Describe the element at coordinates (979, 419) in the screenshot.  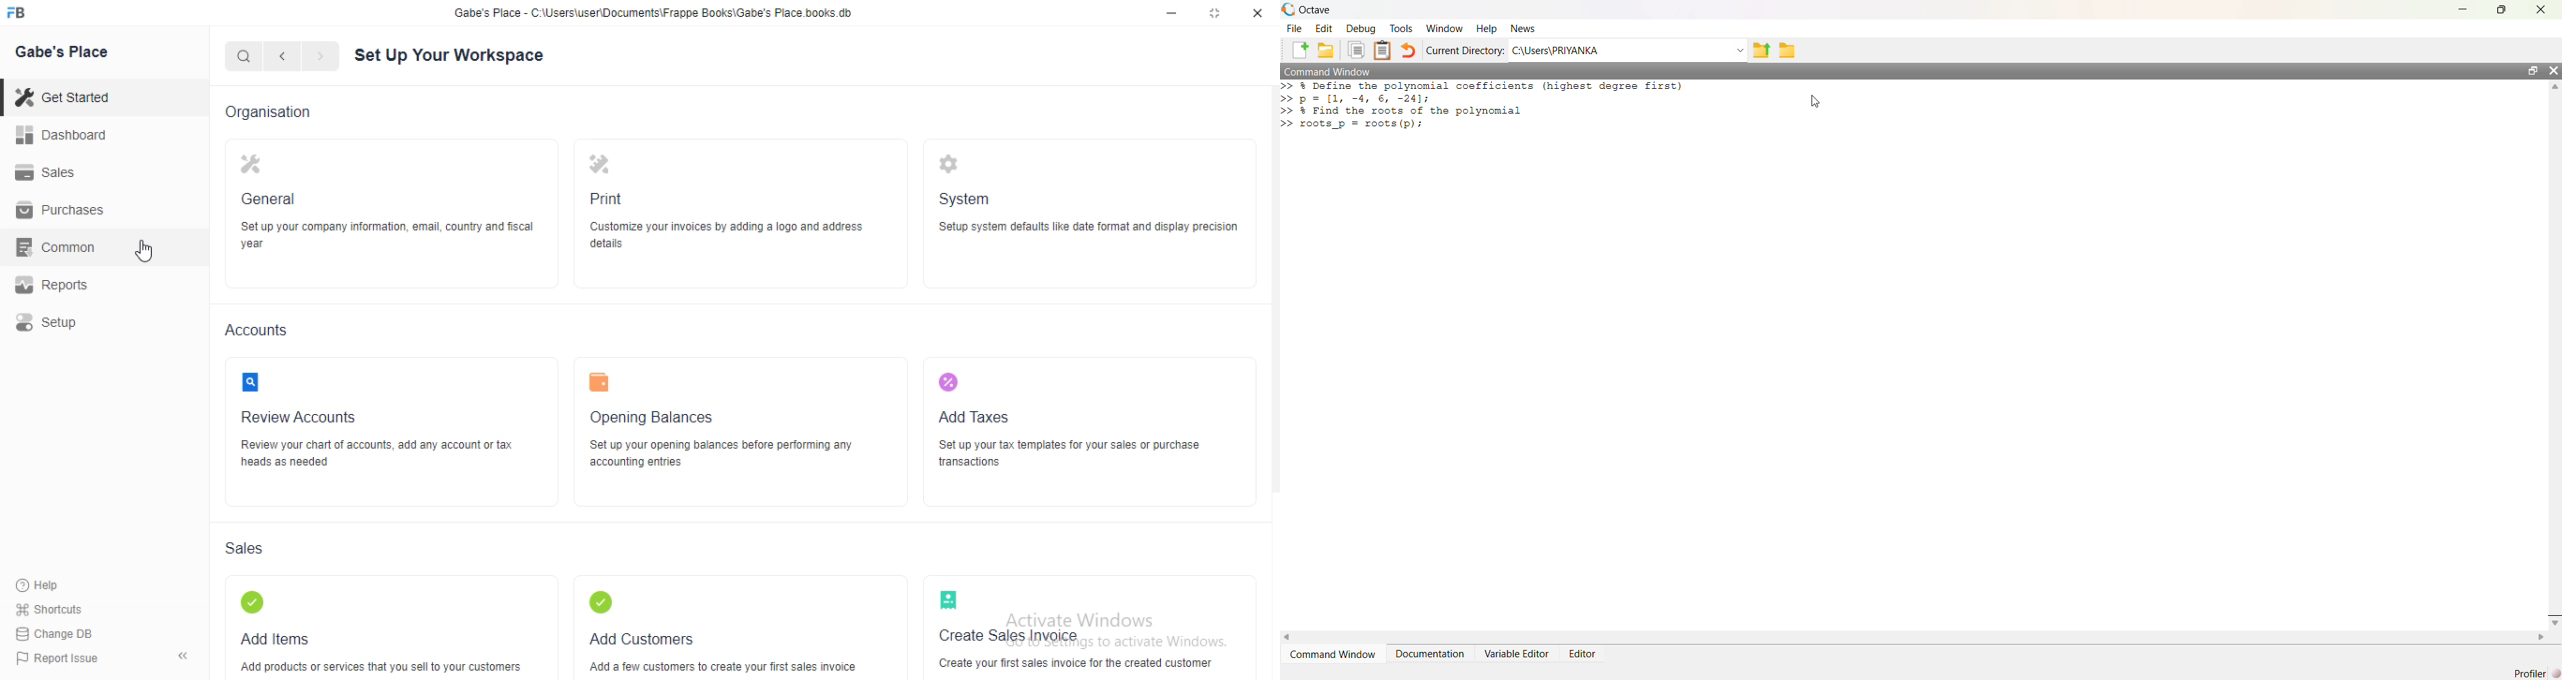
I see `Add Taxes` at that location.